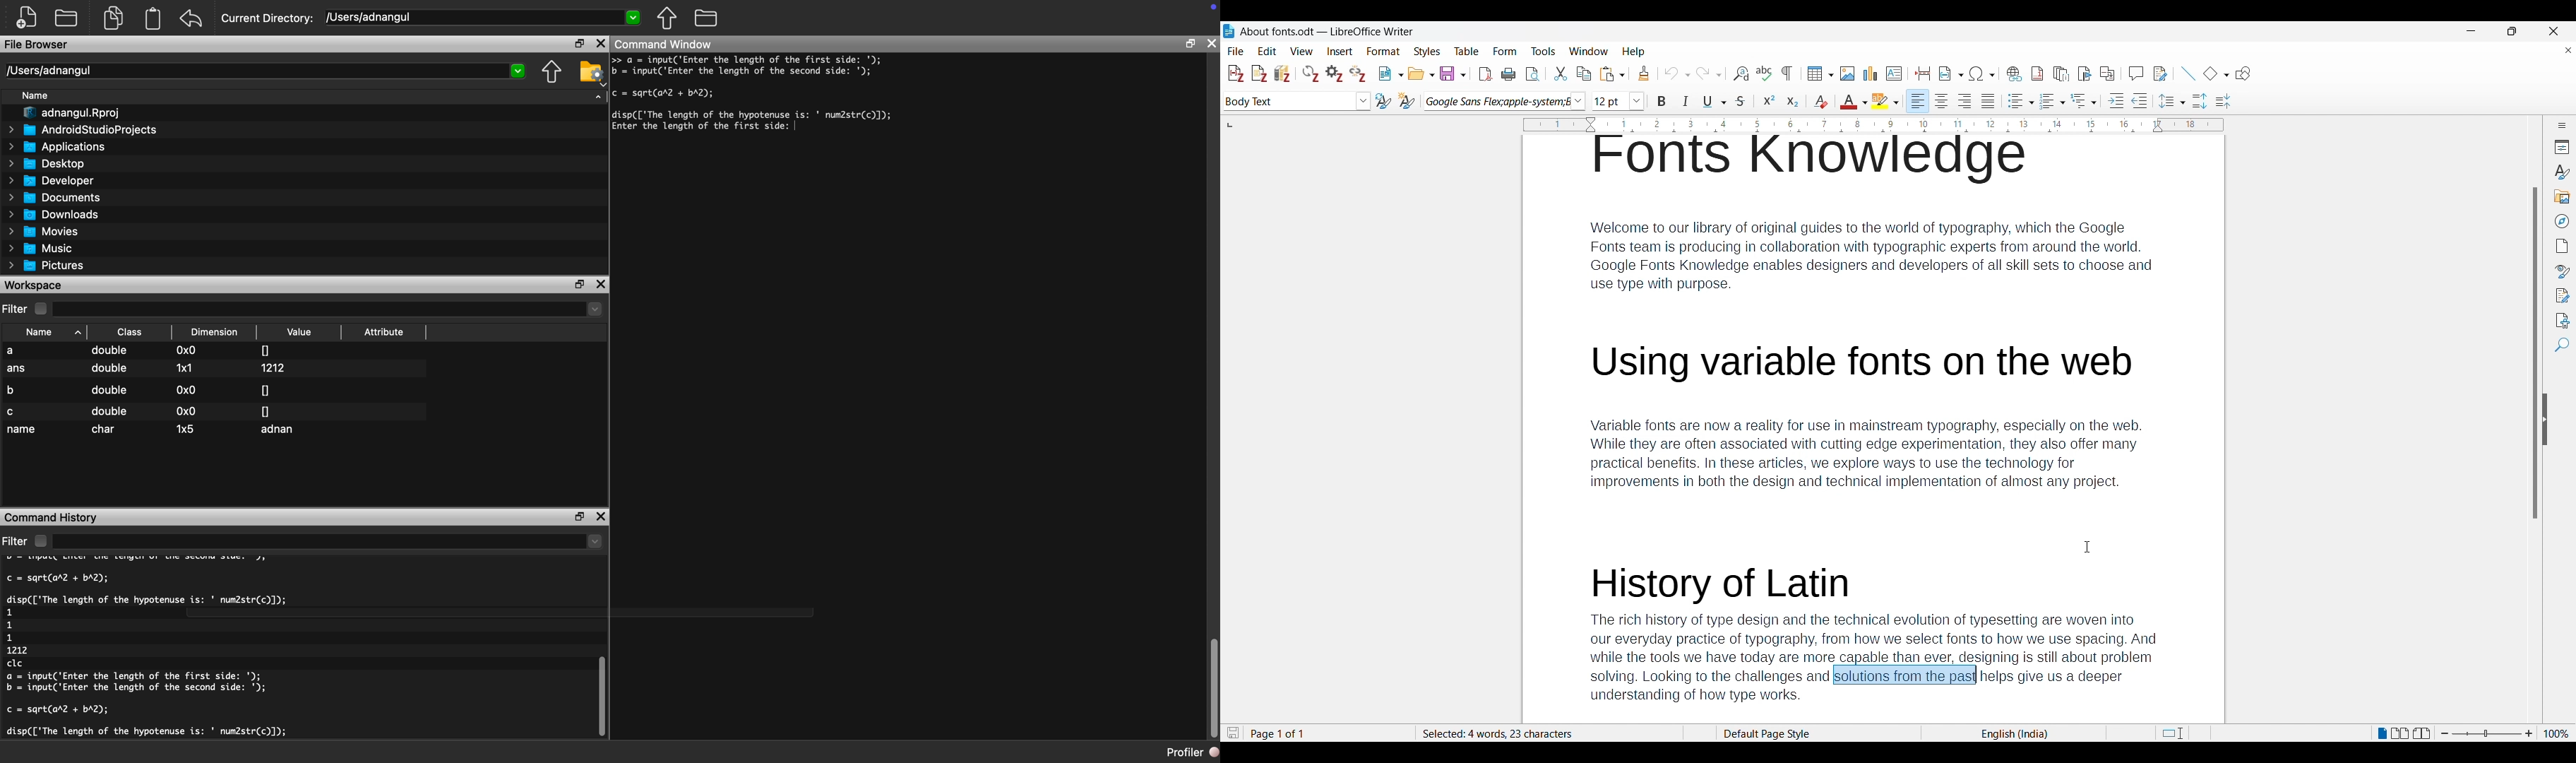 This screenshot has height=784, width=2576. What do you see at coordinates (2223, 101) in the screenshot?
I see `Decrease paragraph spacing` at bounding box center [2223, 101].